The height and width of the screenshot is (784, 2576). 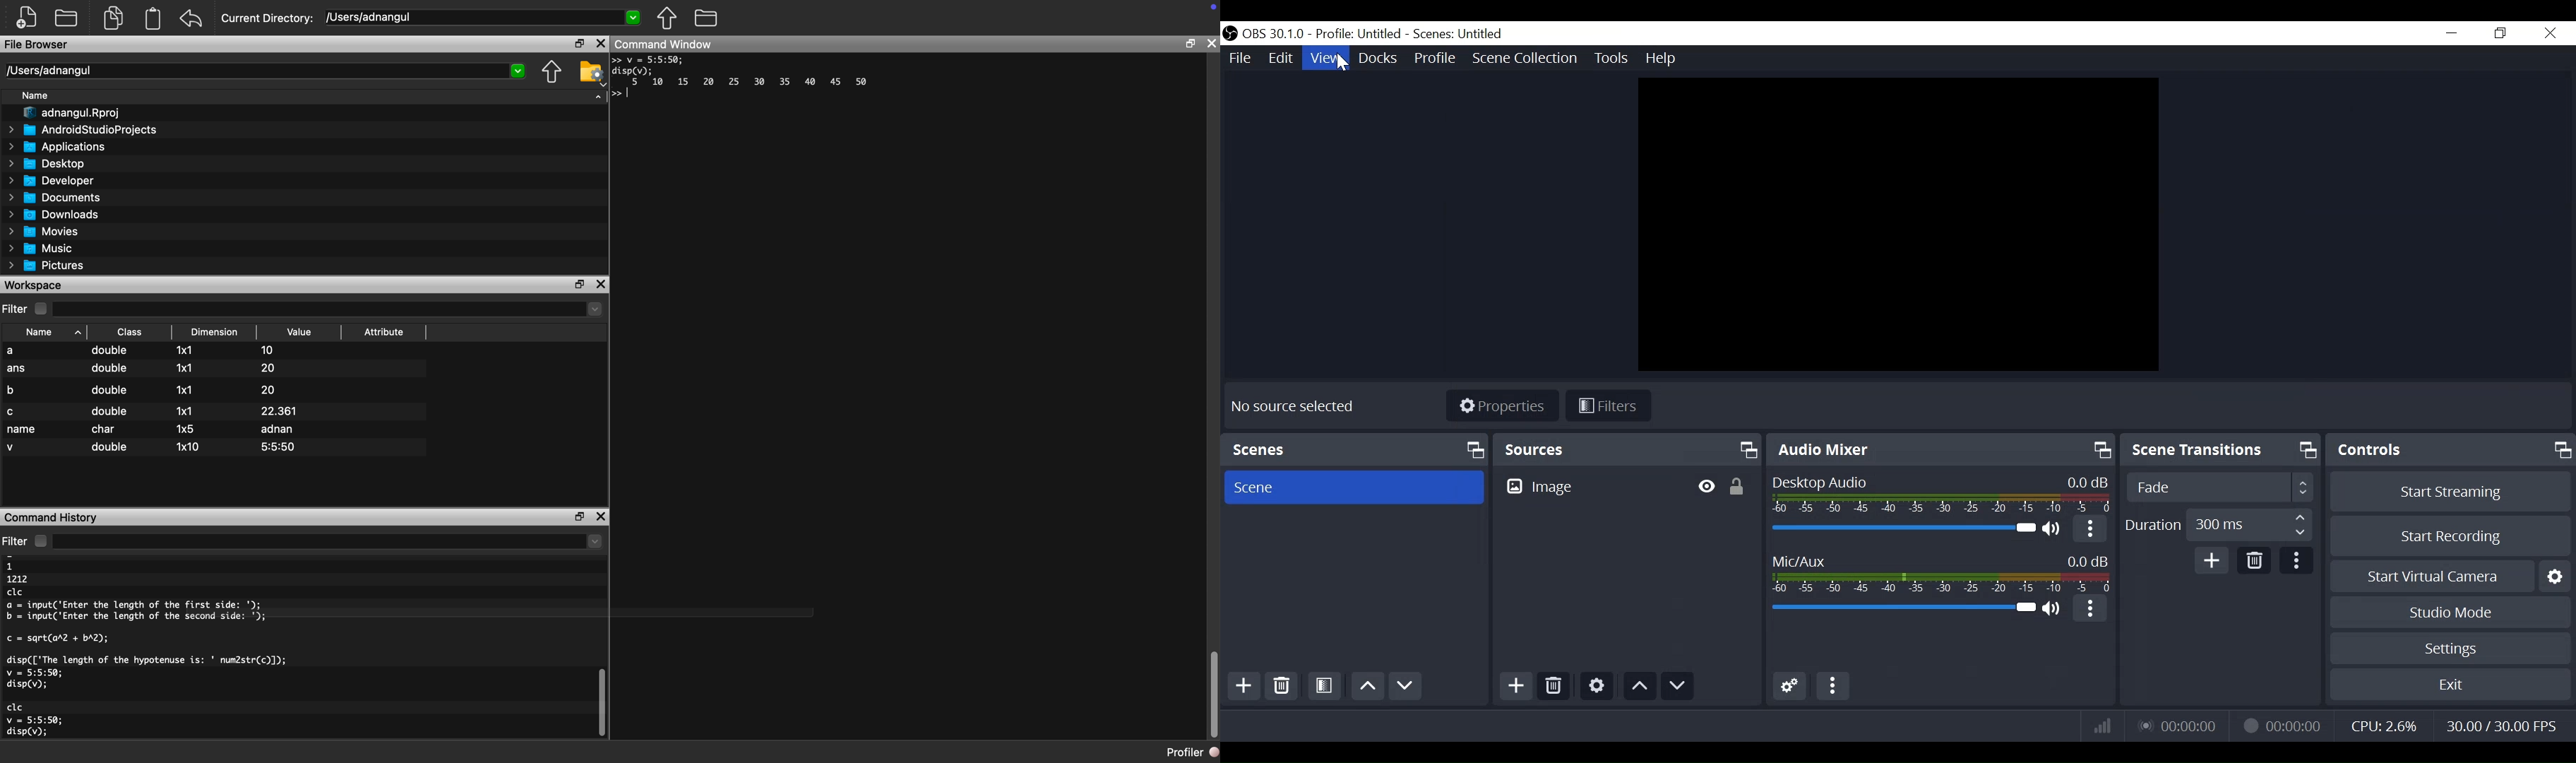 I want to click on (un)mute, so click(x=2053, y=612).